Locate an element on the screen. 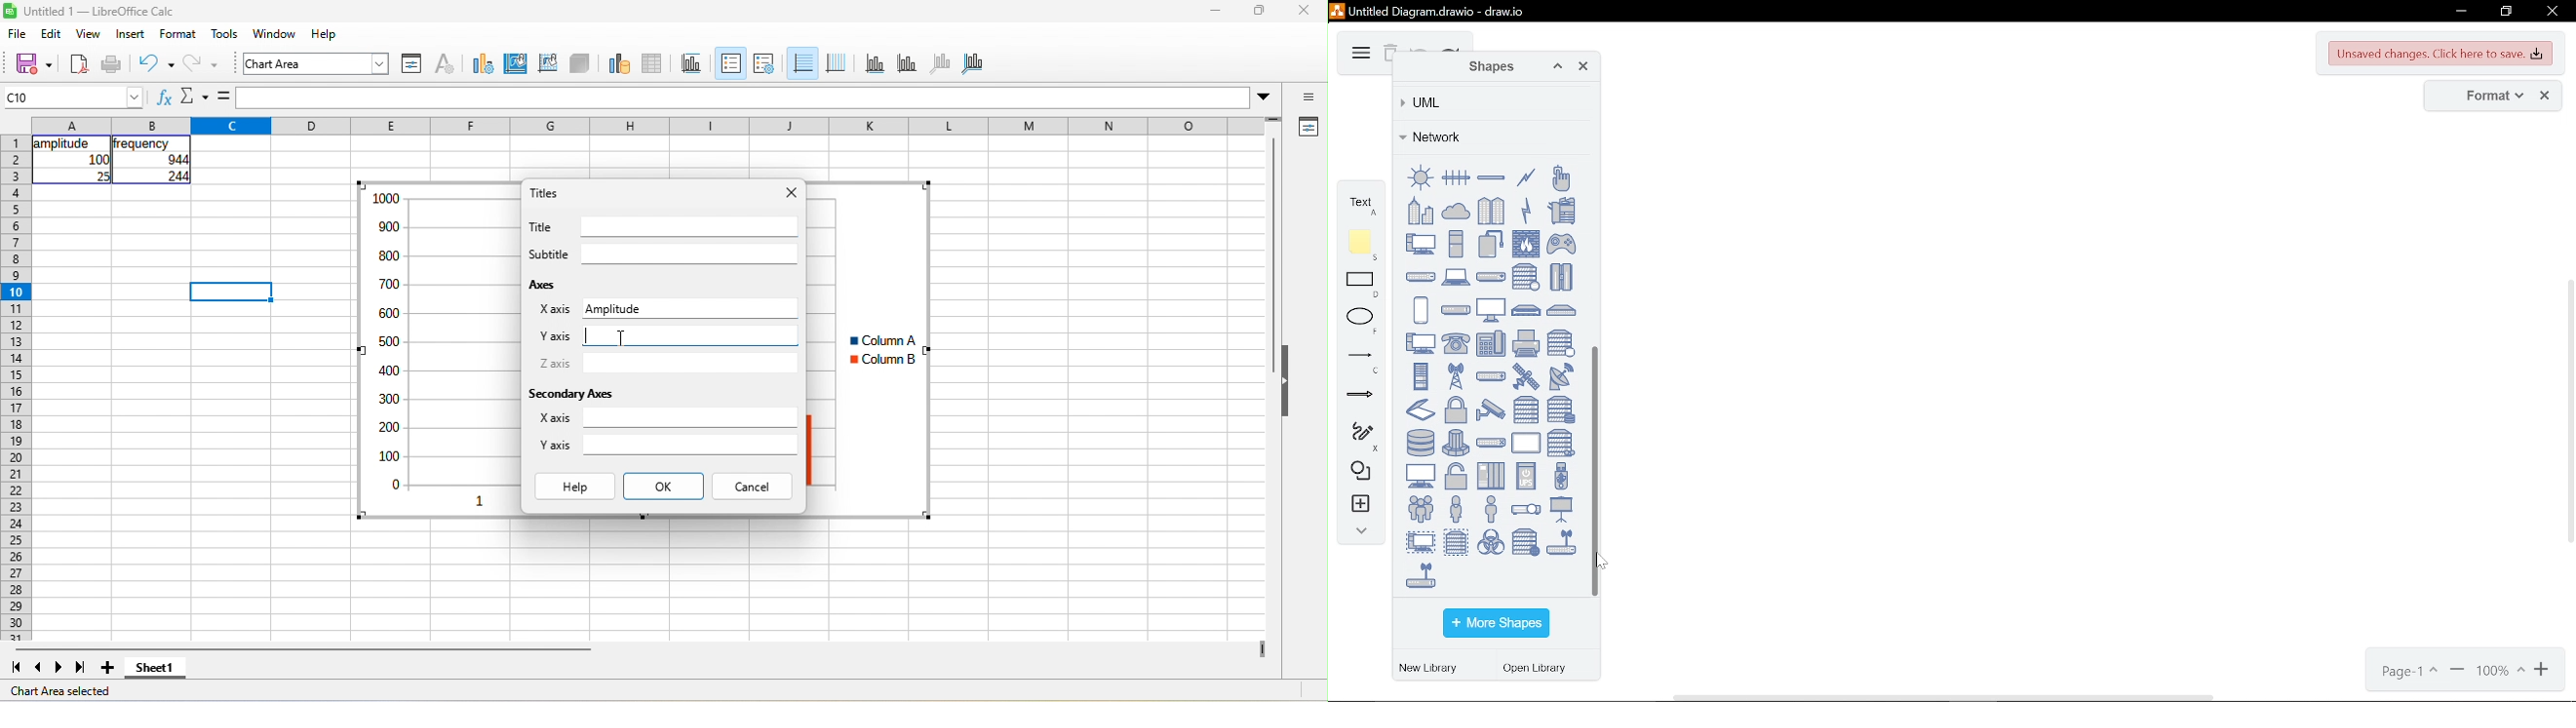 This screenshot has width=2576, height=728. 25 is located at coordinates (102, 176).